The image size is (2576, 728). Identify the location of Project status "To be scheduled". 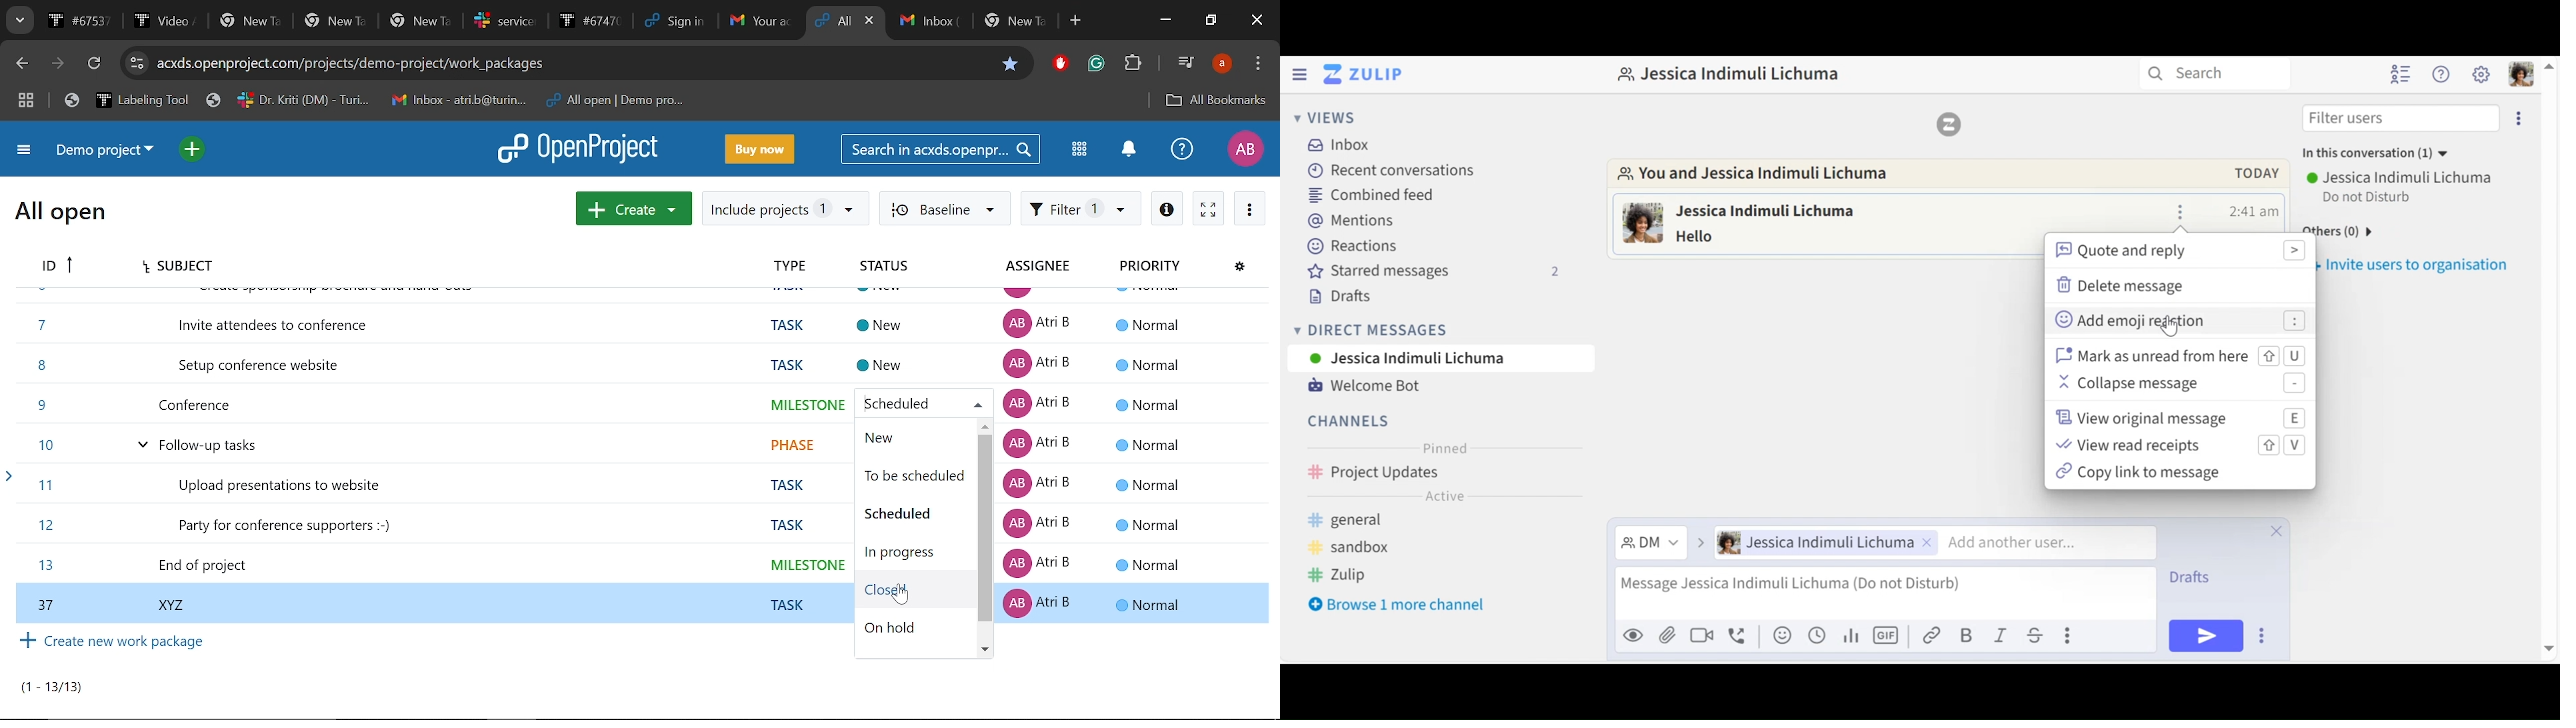
(915, 478).